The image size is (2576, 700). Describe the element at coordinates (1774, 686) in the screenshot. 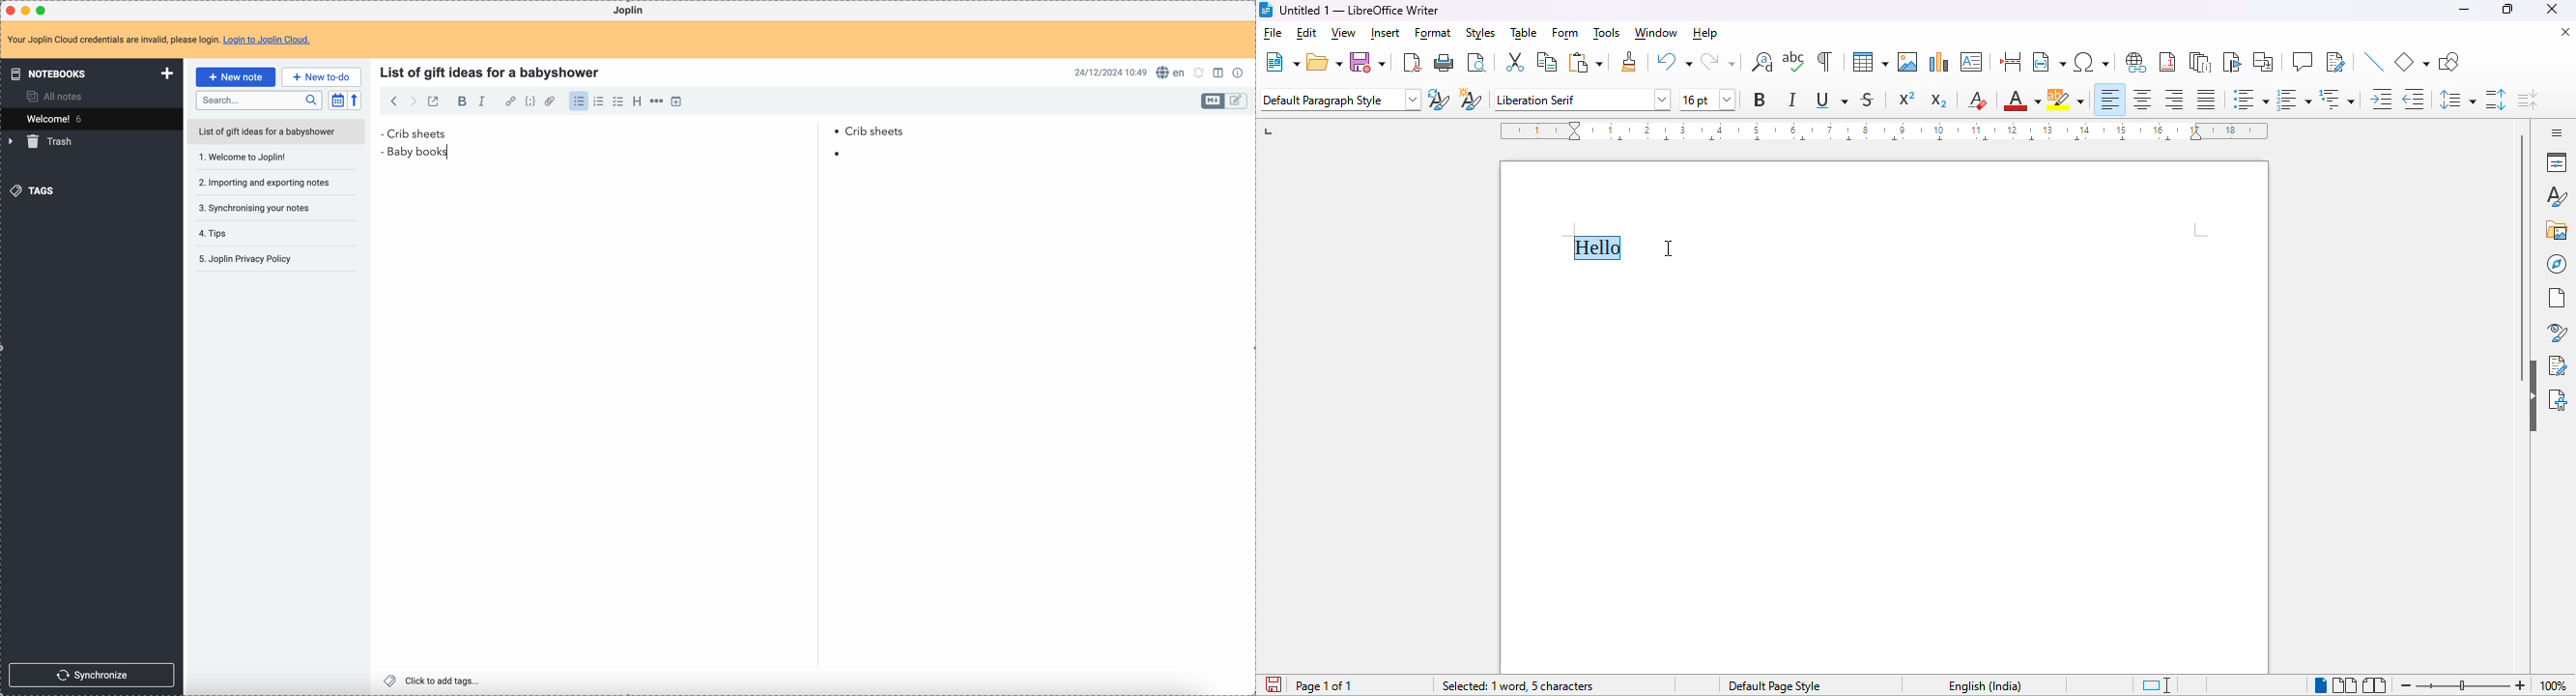

I see `default page style` at that location.